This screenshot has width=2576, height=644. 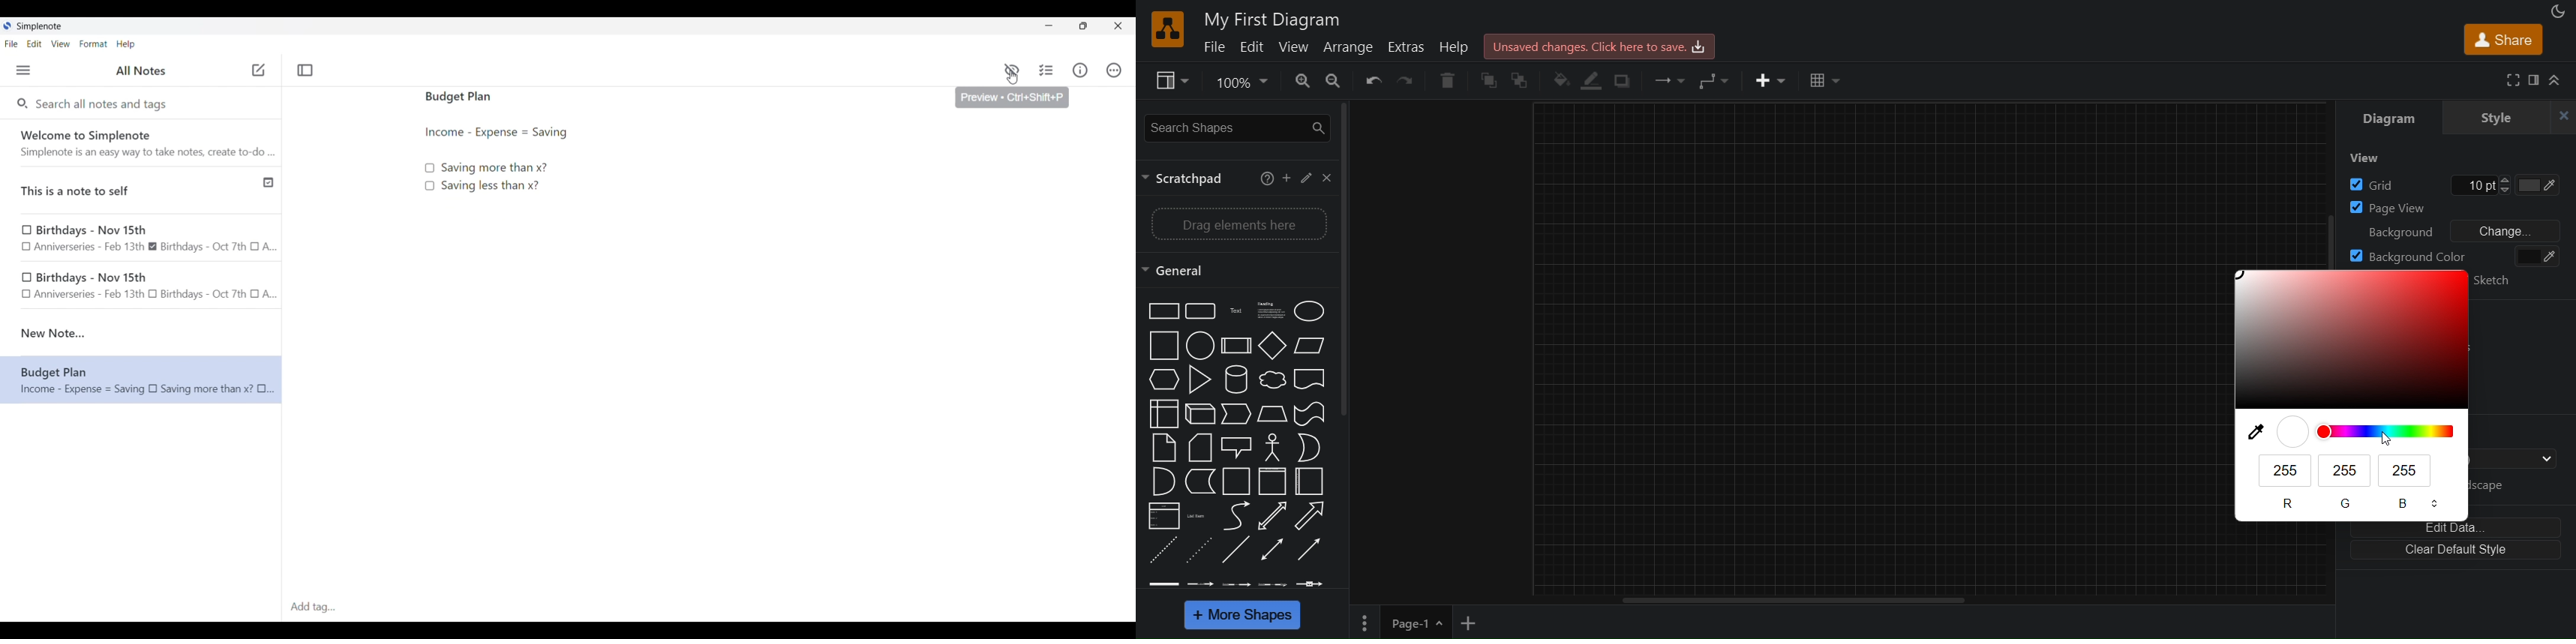 What do you see at coordinates (1084, 26) in the screenshot?
I see `Show interface in a smaller tab` at bounding box center [1084, 26].